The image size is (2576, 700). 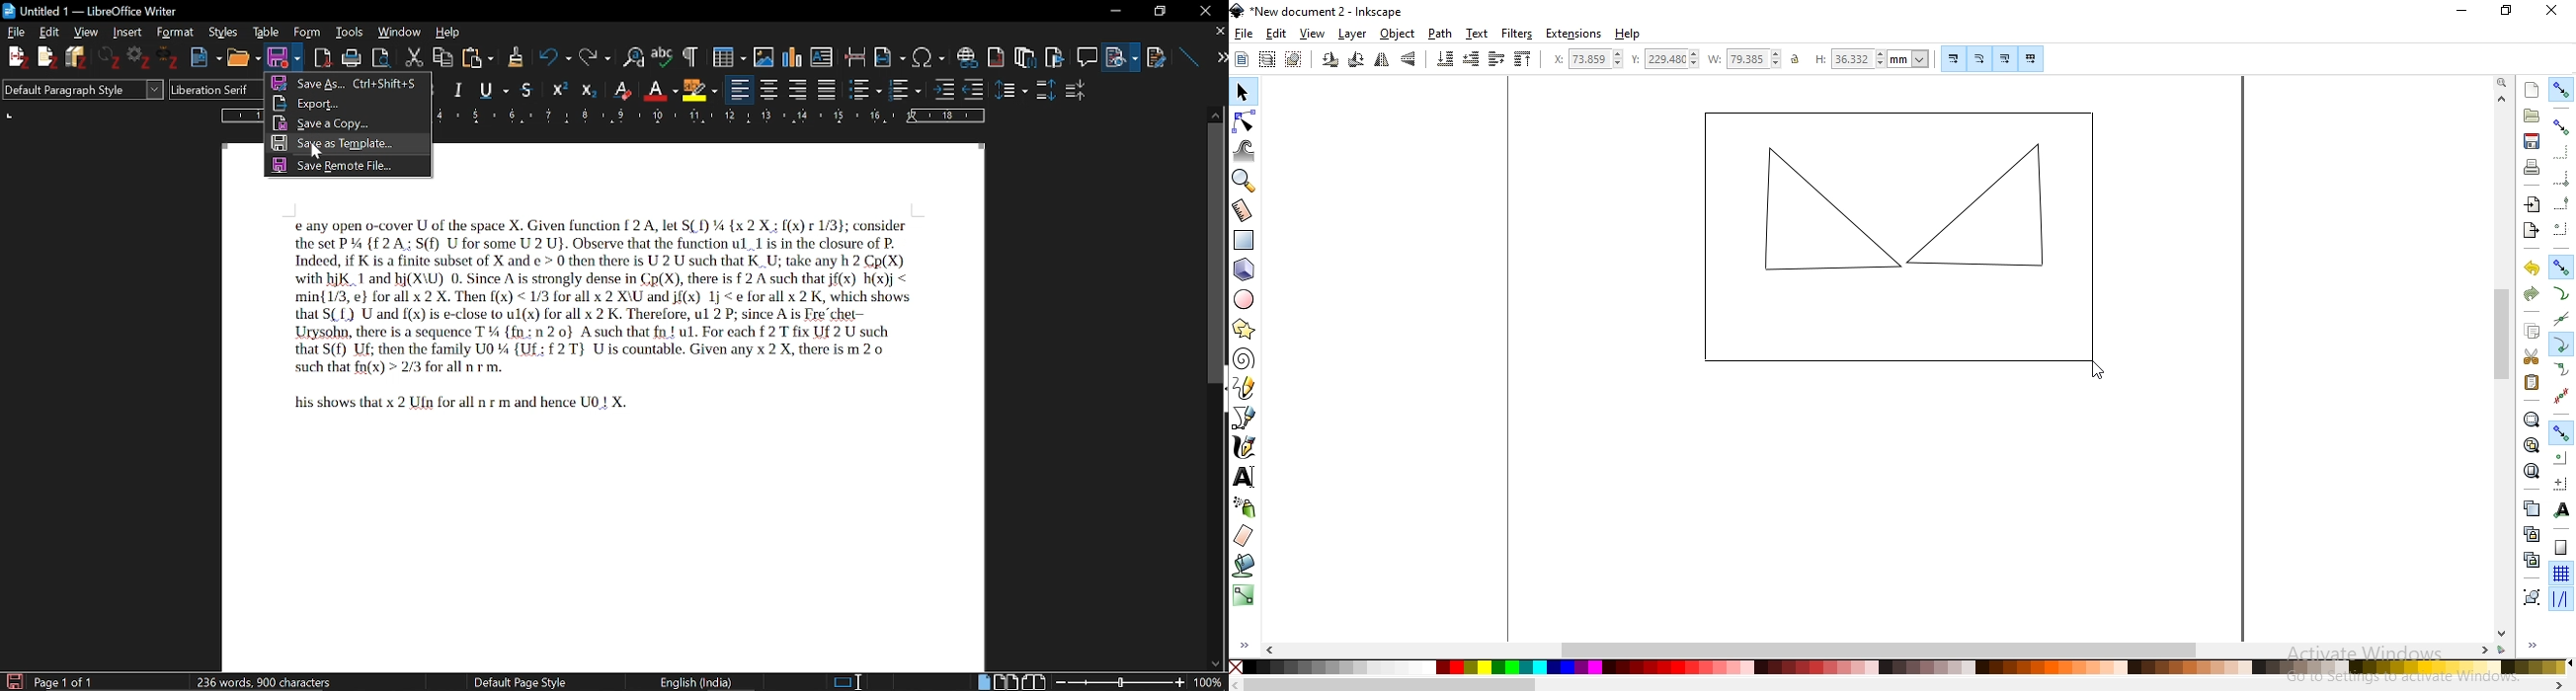 What do you see at coordinates (689, 56) in the screenshot?
I see `` at bounding box center [689, 56].